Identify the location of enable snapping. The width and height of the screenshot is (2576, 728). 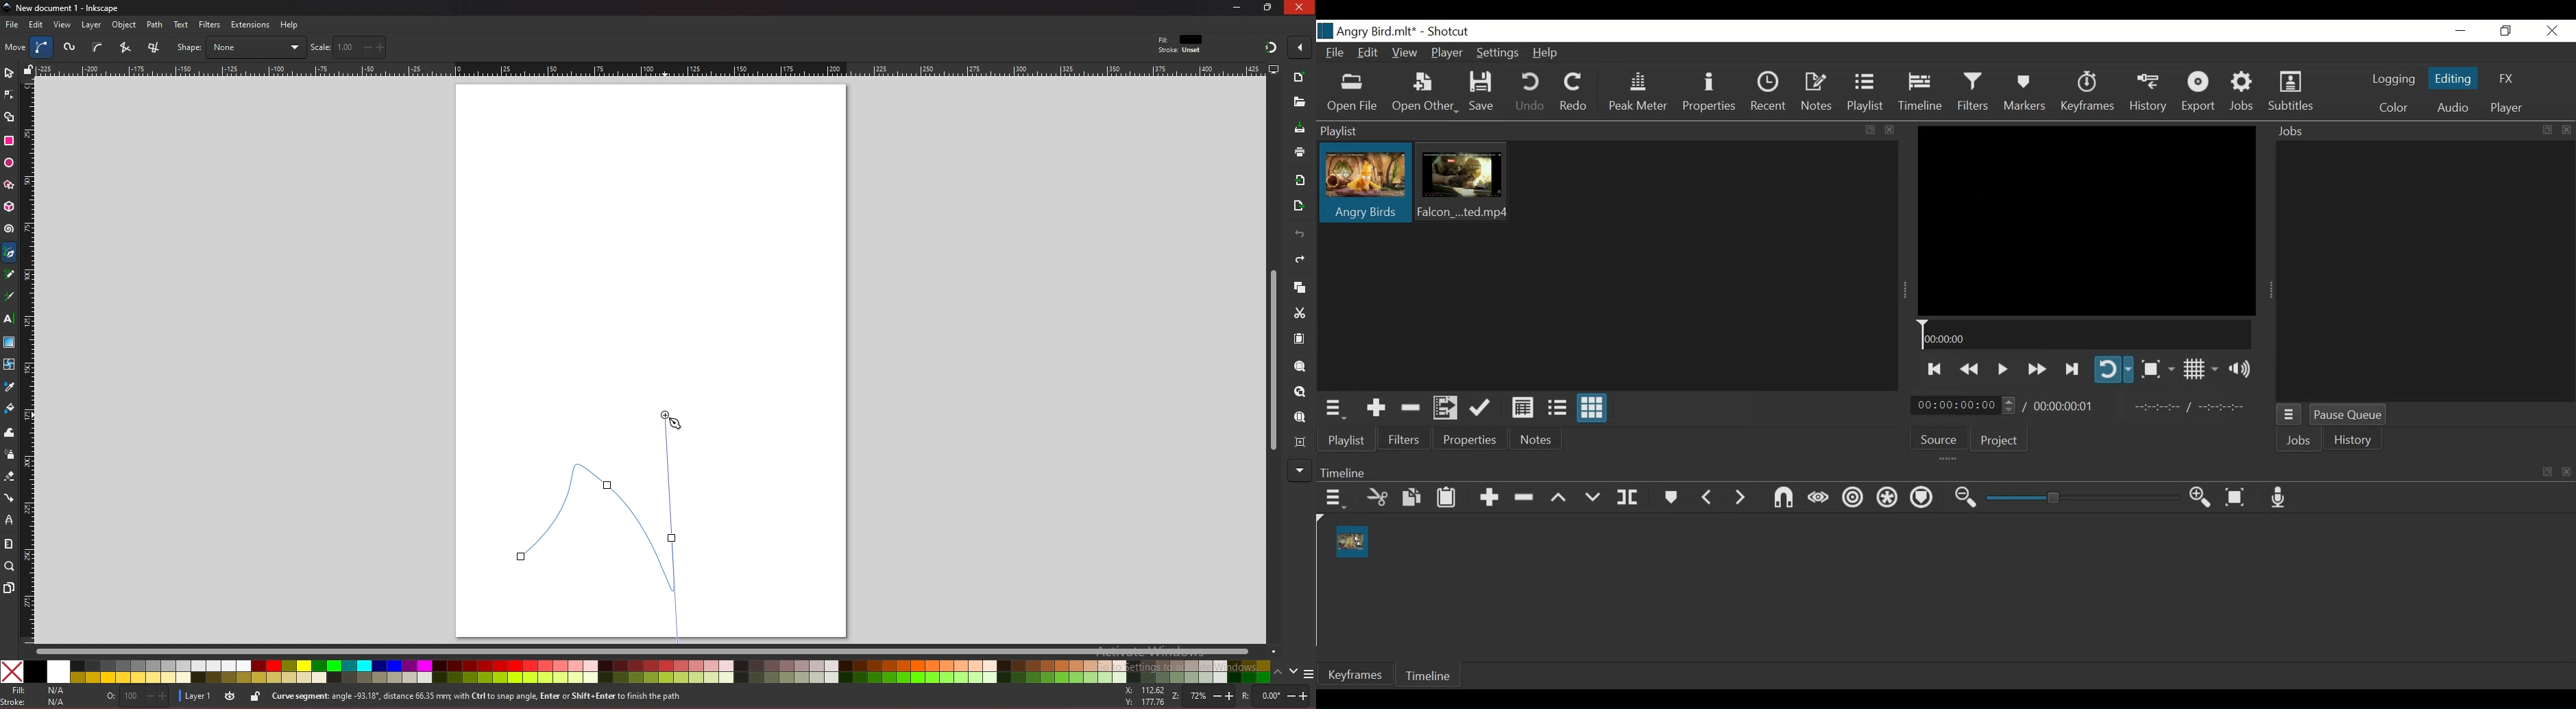
(1300, 46).